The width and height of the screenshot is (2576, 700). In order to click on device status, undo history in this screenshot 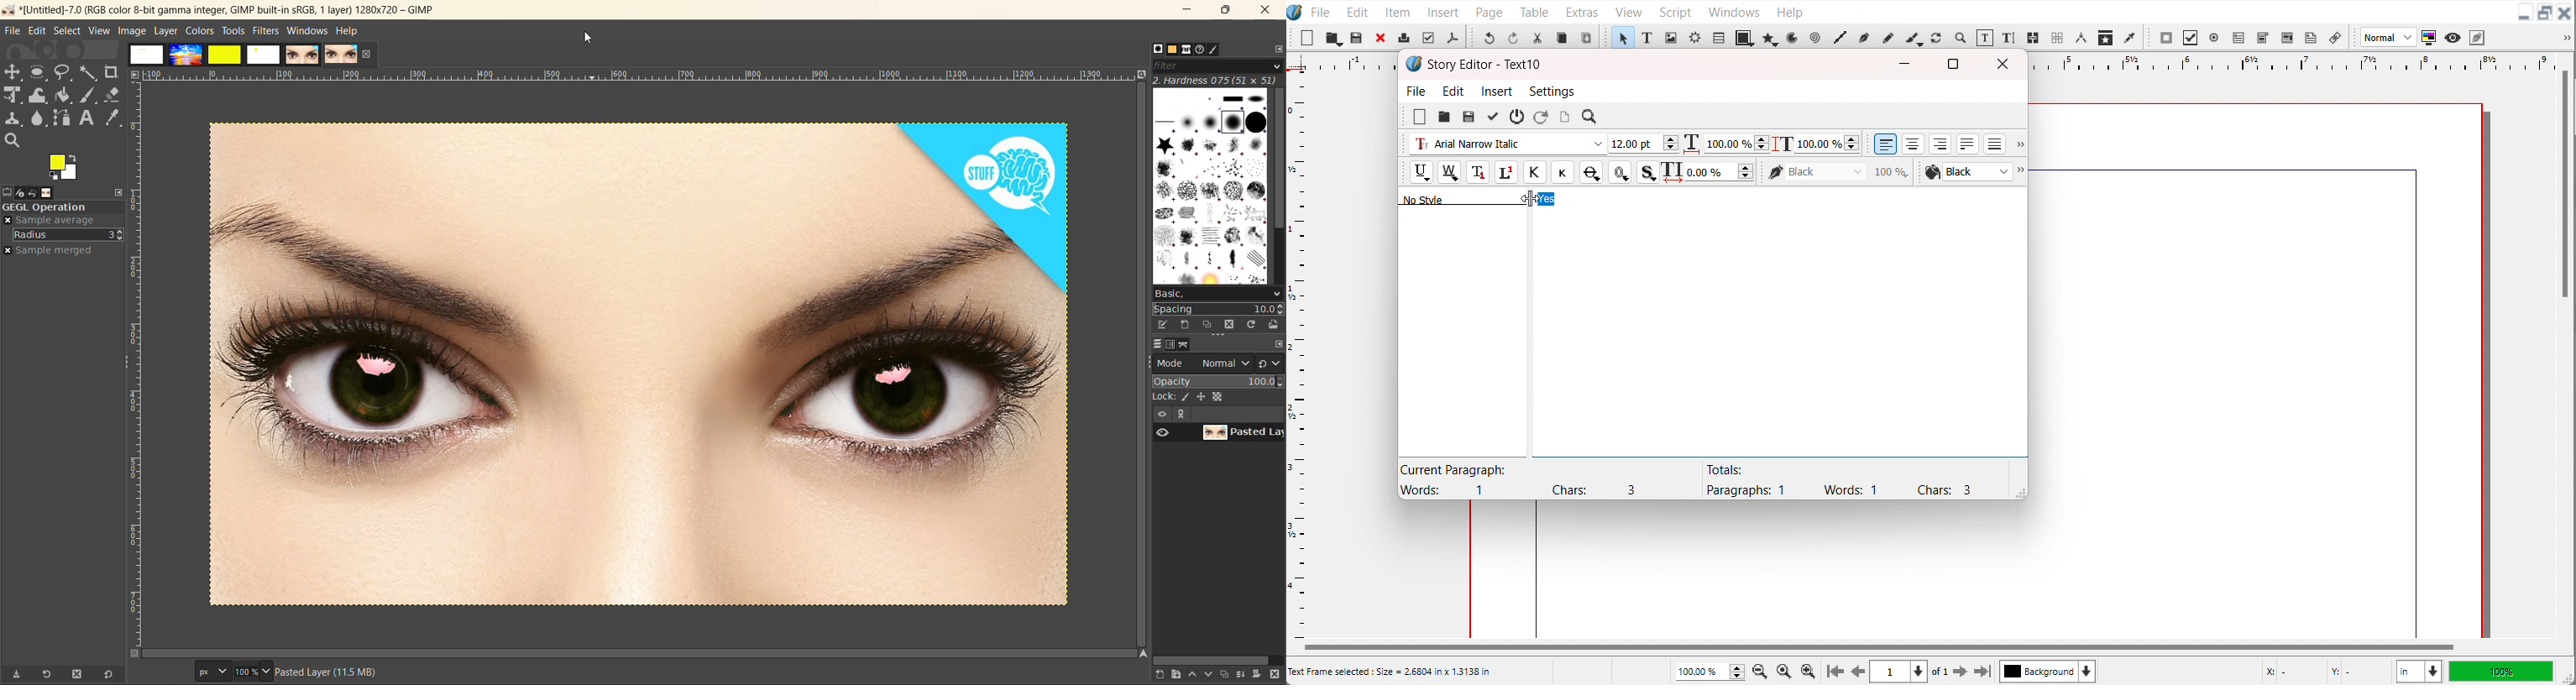, I will do `click(28, 193)`.